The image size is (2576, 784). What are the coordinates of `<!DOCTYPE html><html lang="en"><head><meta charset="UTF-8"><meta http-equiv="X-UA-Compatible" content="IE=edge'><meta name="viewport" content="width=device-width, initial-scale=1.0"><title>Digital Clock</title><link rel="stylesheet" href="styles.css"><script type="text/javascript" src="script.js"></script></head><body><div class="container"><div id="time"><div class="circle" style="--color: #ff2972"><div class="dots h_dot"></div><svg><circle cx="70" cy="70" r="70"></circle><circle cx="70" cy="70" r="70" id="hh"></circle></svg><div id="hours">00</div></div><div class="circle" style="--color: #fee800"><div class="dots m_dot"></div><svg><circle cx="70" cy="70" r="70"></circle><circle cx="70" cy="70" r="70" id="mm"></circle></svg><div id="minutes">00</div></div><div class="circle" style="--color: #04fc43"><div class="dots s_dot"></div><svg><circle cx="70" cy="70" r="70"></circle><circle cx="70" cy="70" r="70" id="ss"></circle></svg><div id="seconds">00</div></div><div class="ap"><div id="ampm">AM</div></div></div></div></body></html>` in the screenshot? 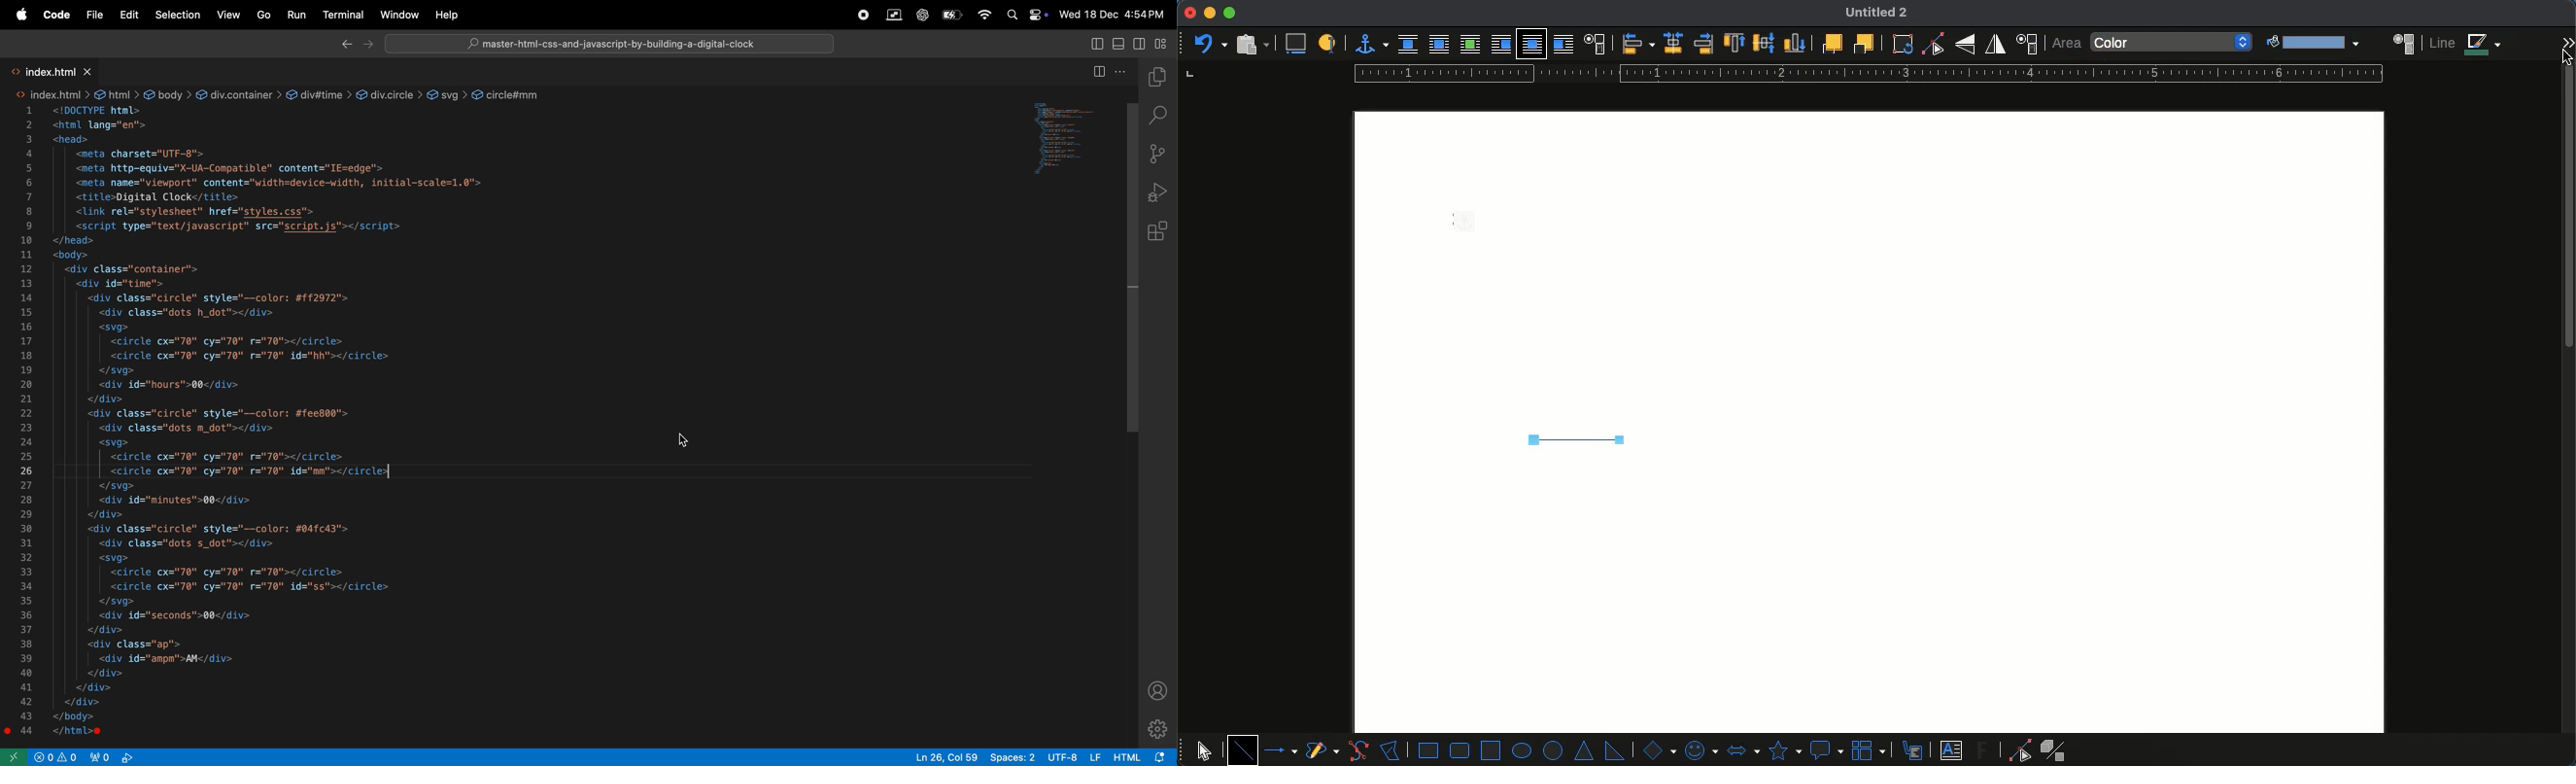 It's located at (337, 423).